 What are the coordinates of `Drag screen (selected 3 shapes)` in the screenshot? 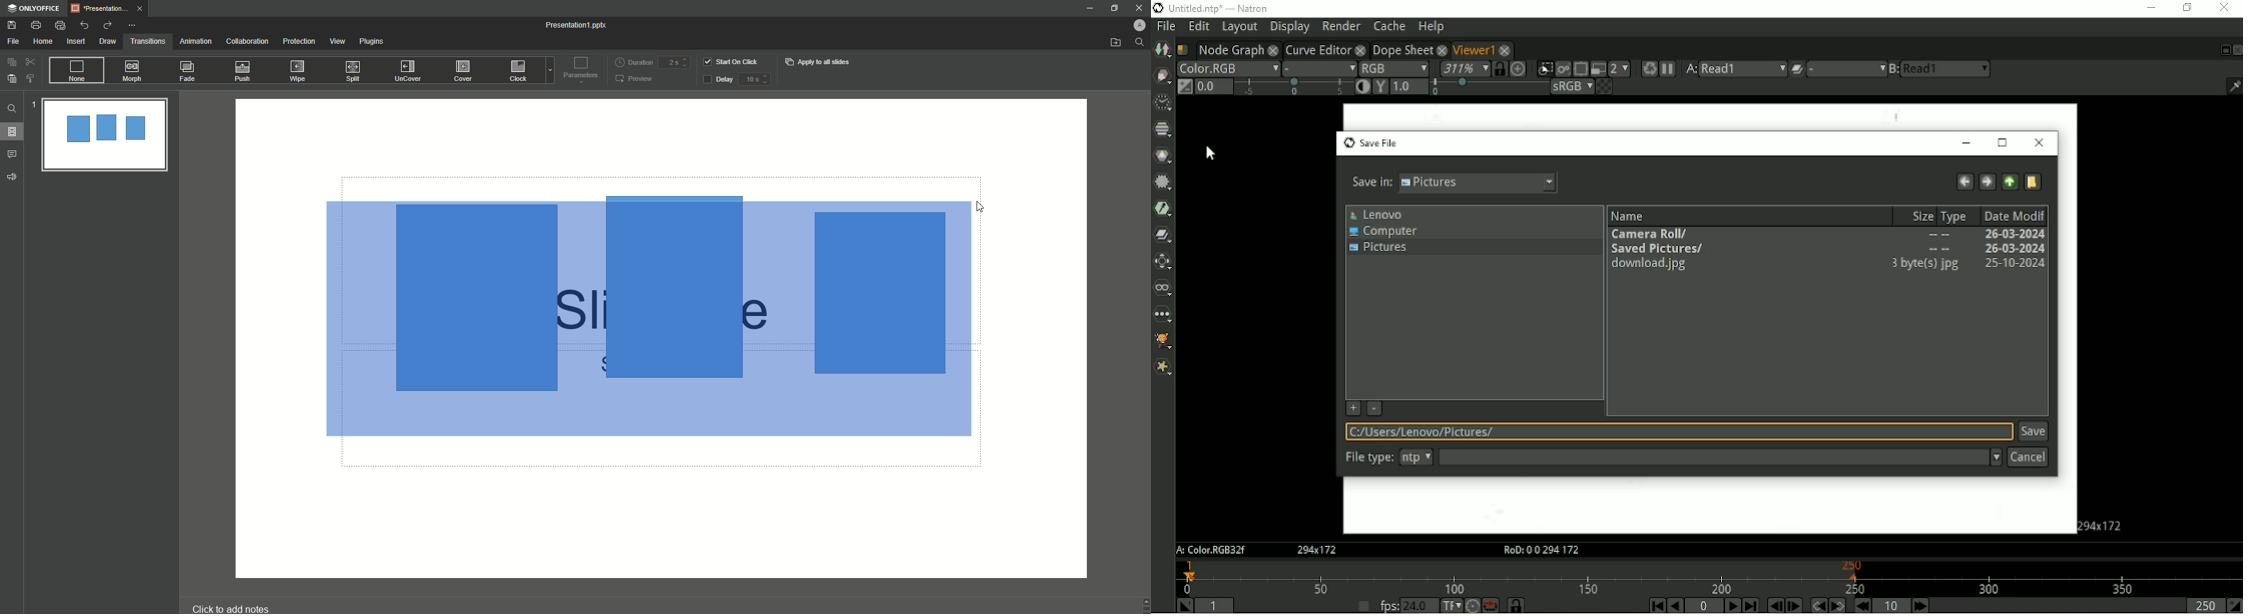 It's located at (654, 319).